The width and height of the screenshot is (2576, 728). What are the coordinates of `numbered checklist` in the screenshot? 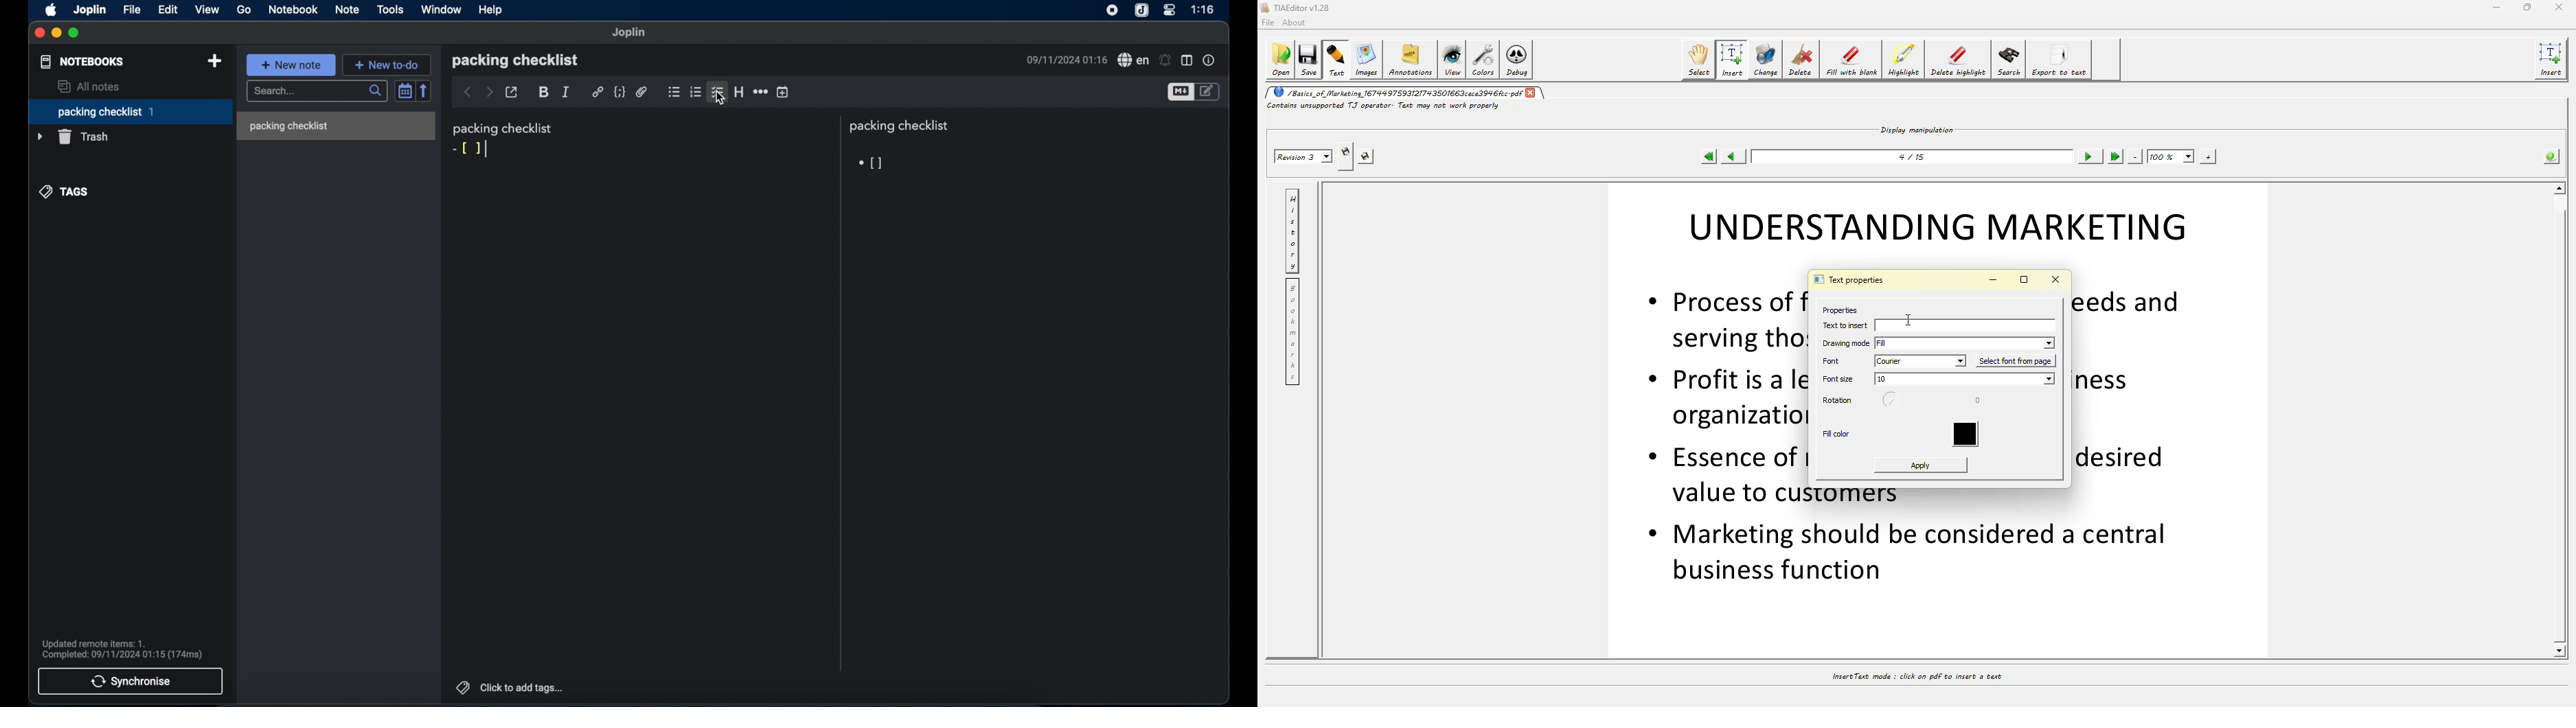 It's located at (696, 93).